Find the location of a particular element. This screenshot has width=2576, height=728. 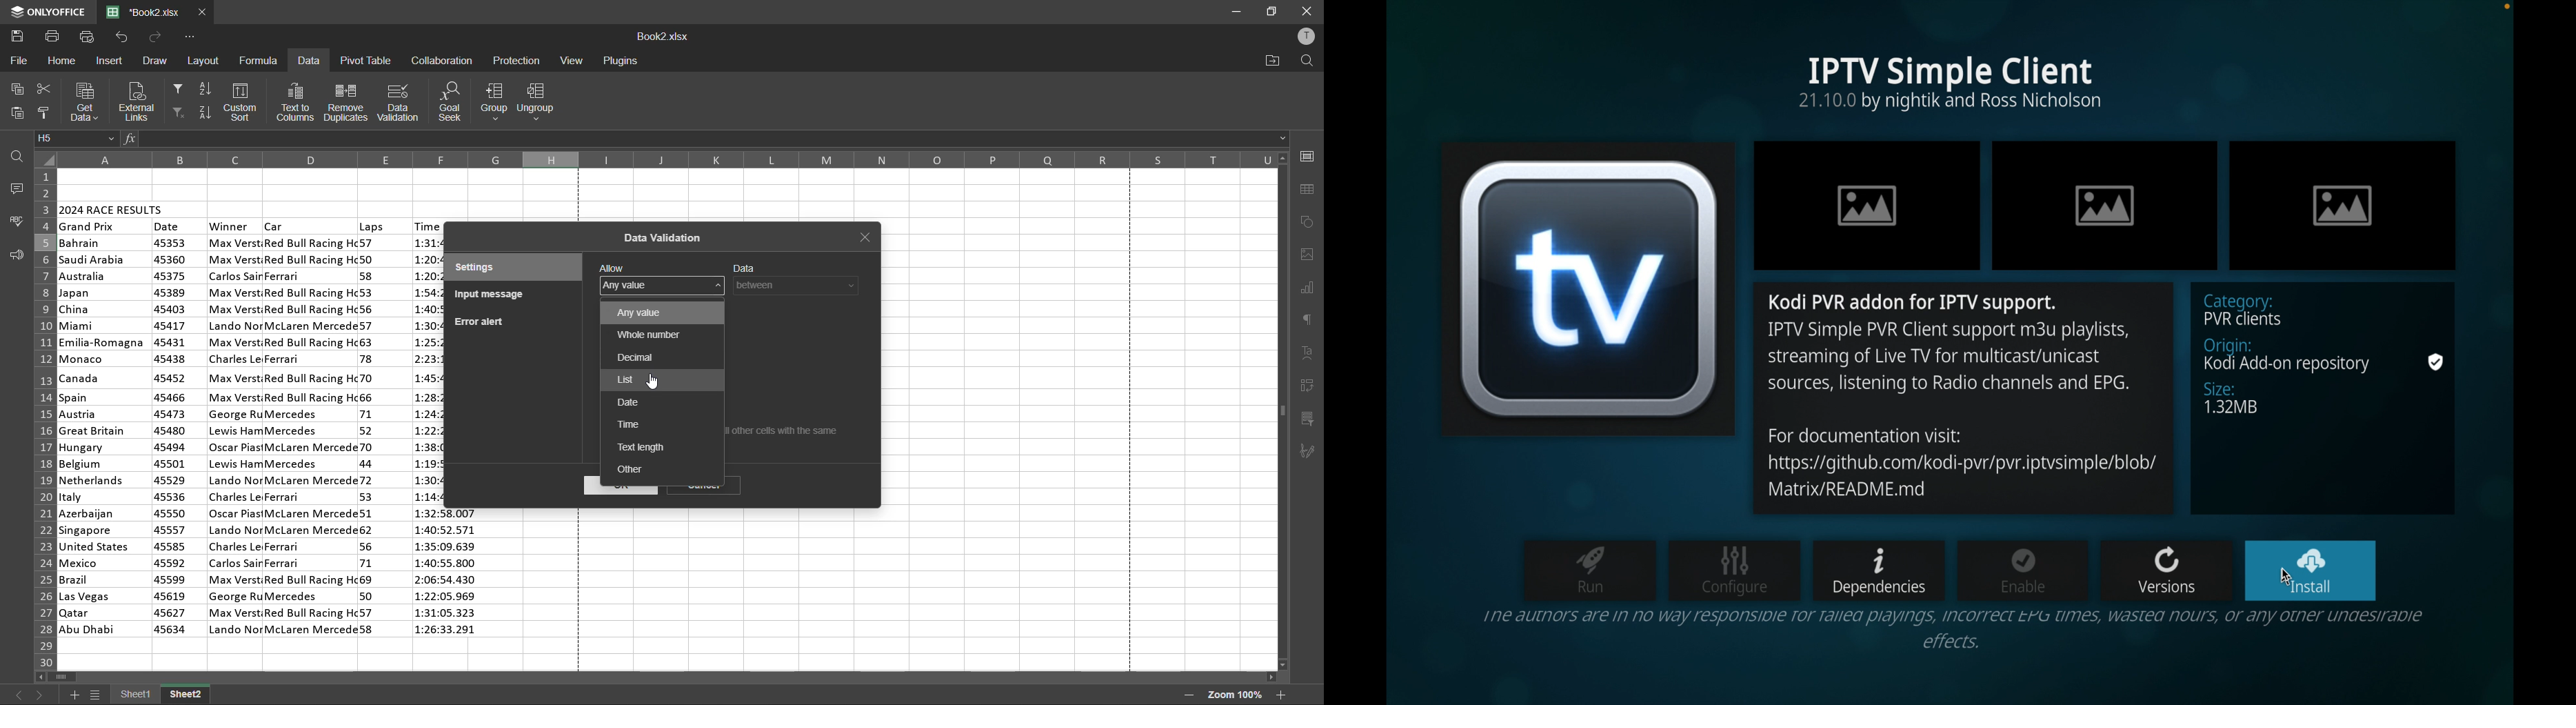

image is located at coordinates (2106, 206).